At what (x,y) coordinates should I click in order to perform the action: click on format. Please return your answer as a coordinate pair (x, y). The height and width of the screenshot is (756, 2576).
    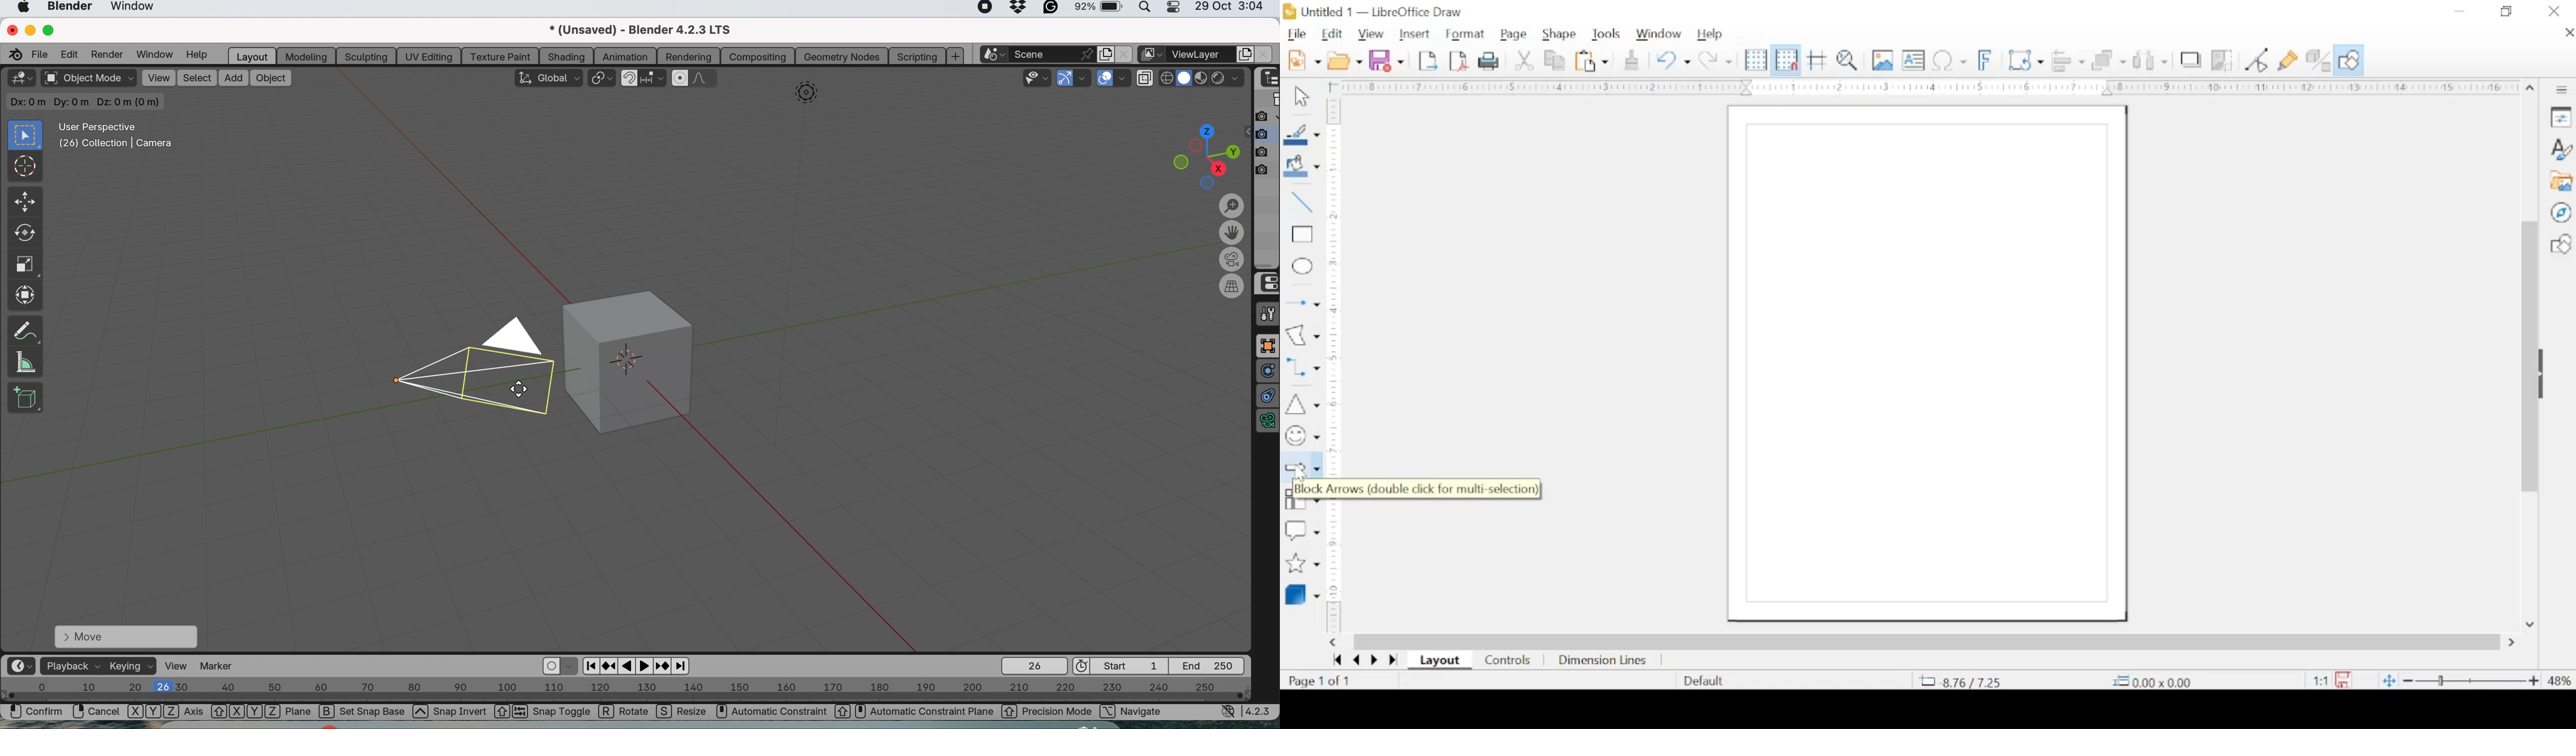
    Looking at the image, I should click on (1466, 34).